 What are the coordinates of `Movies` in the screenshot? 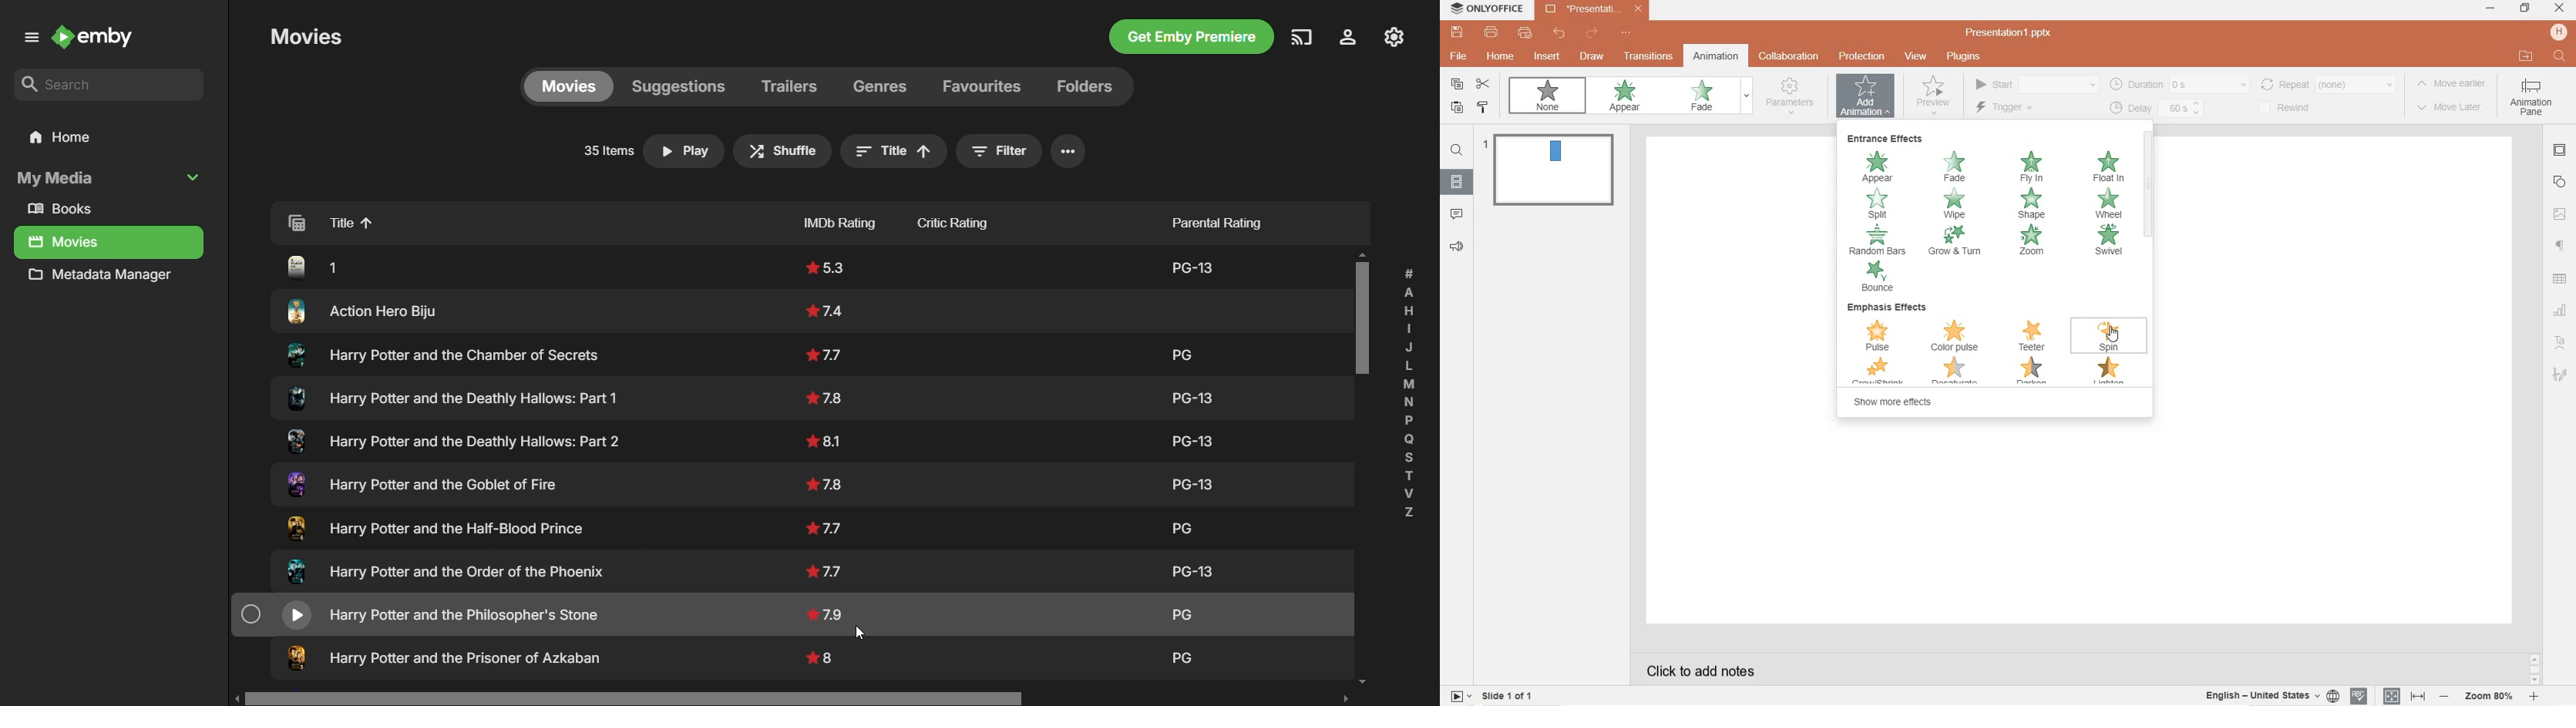 It's located at (65, 243).